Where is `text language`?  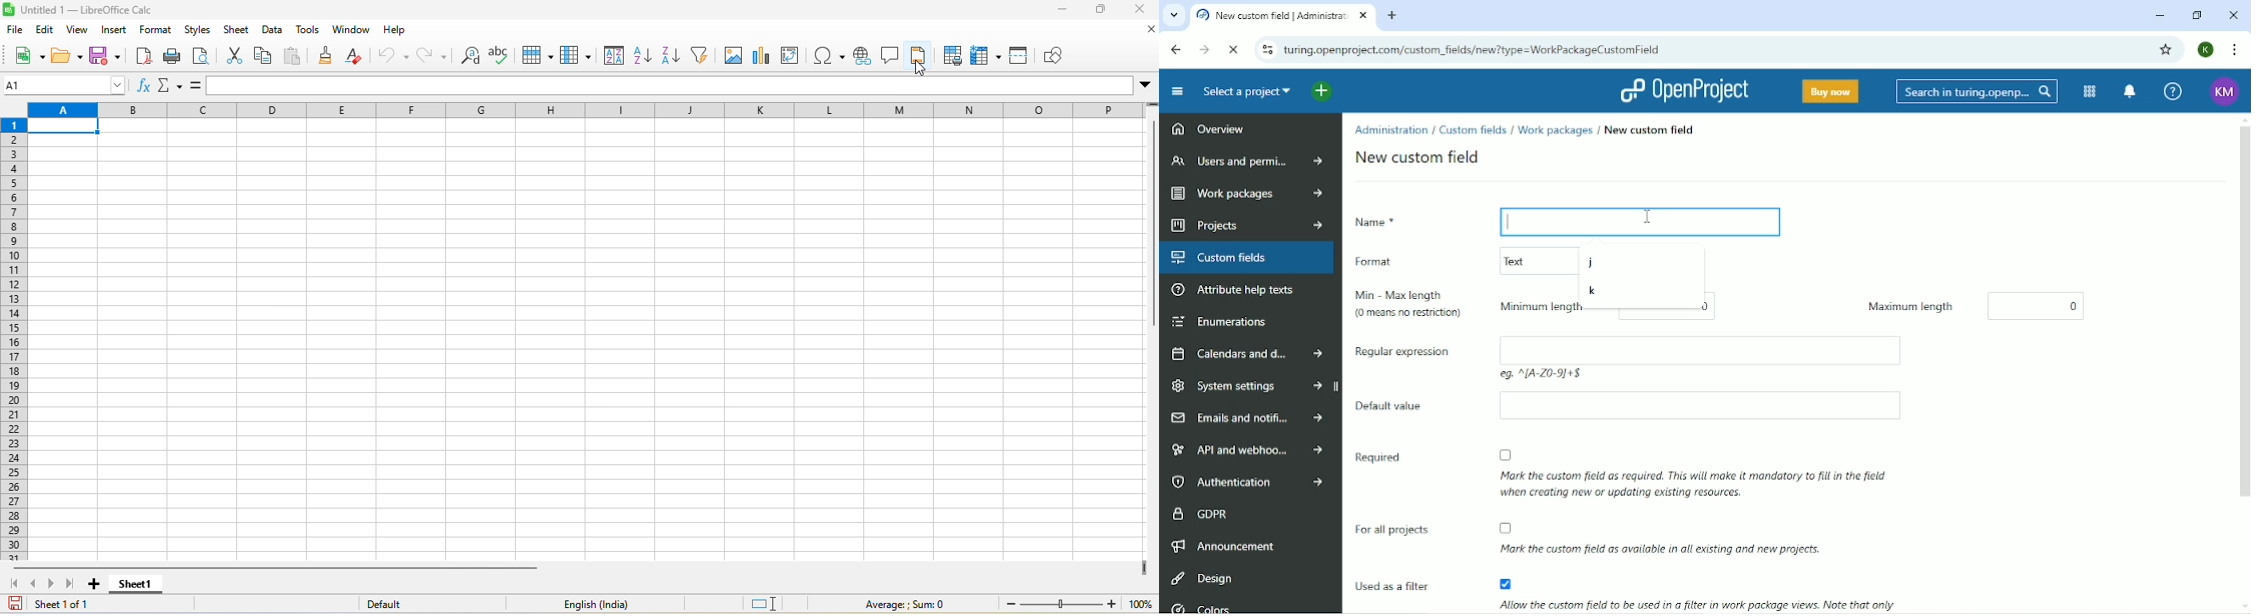
text language is located at coordinates (599, 604).